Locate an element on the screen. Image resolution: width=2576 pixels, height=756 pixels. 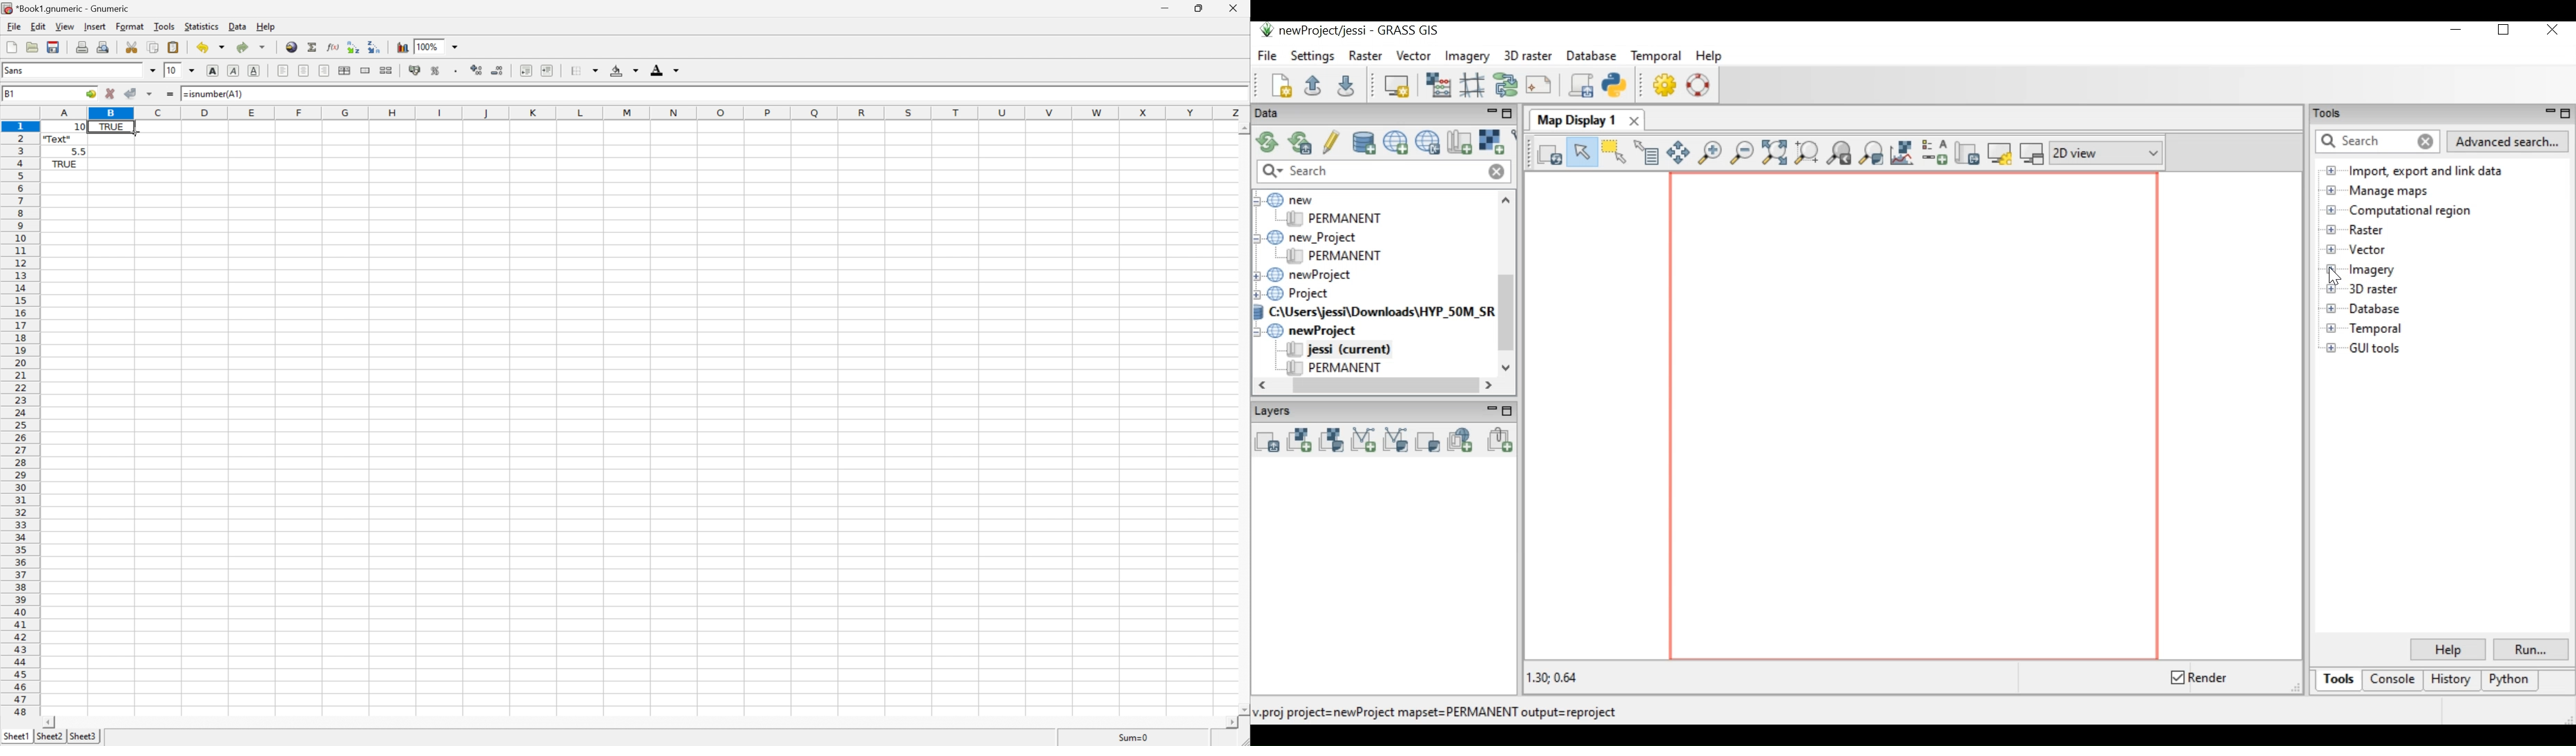
Scroll Down is located at coordinates (1243, 128).